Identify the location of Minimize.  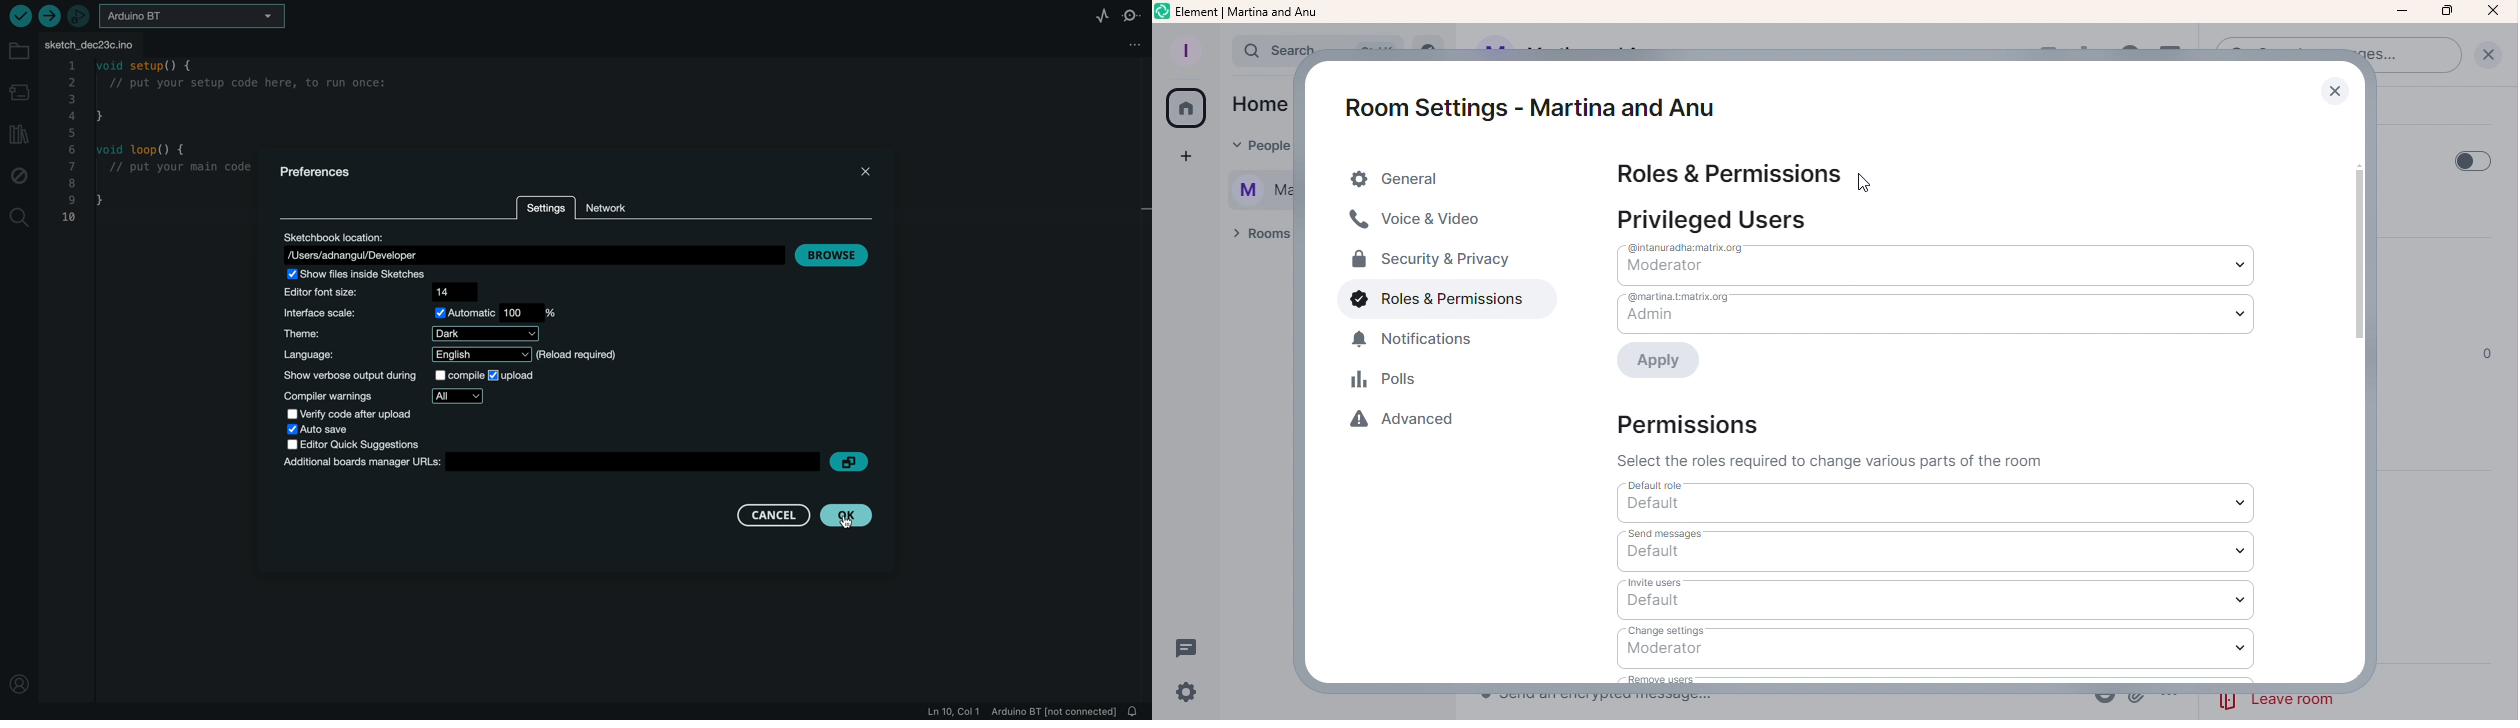
(2401, 11).